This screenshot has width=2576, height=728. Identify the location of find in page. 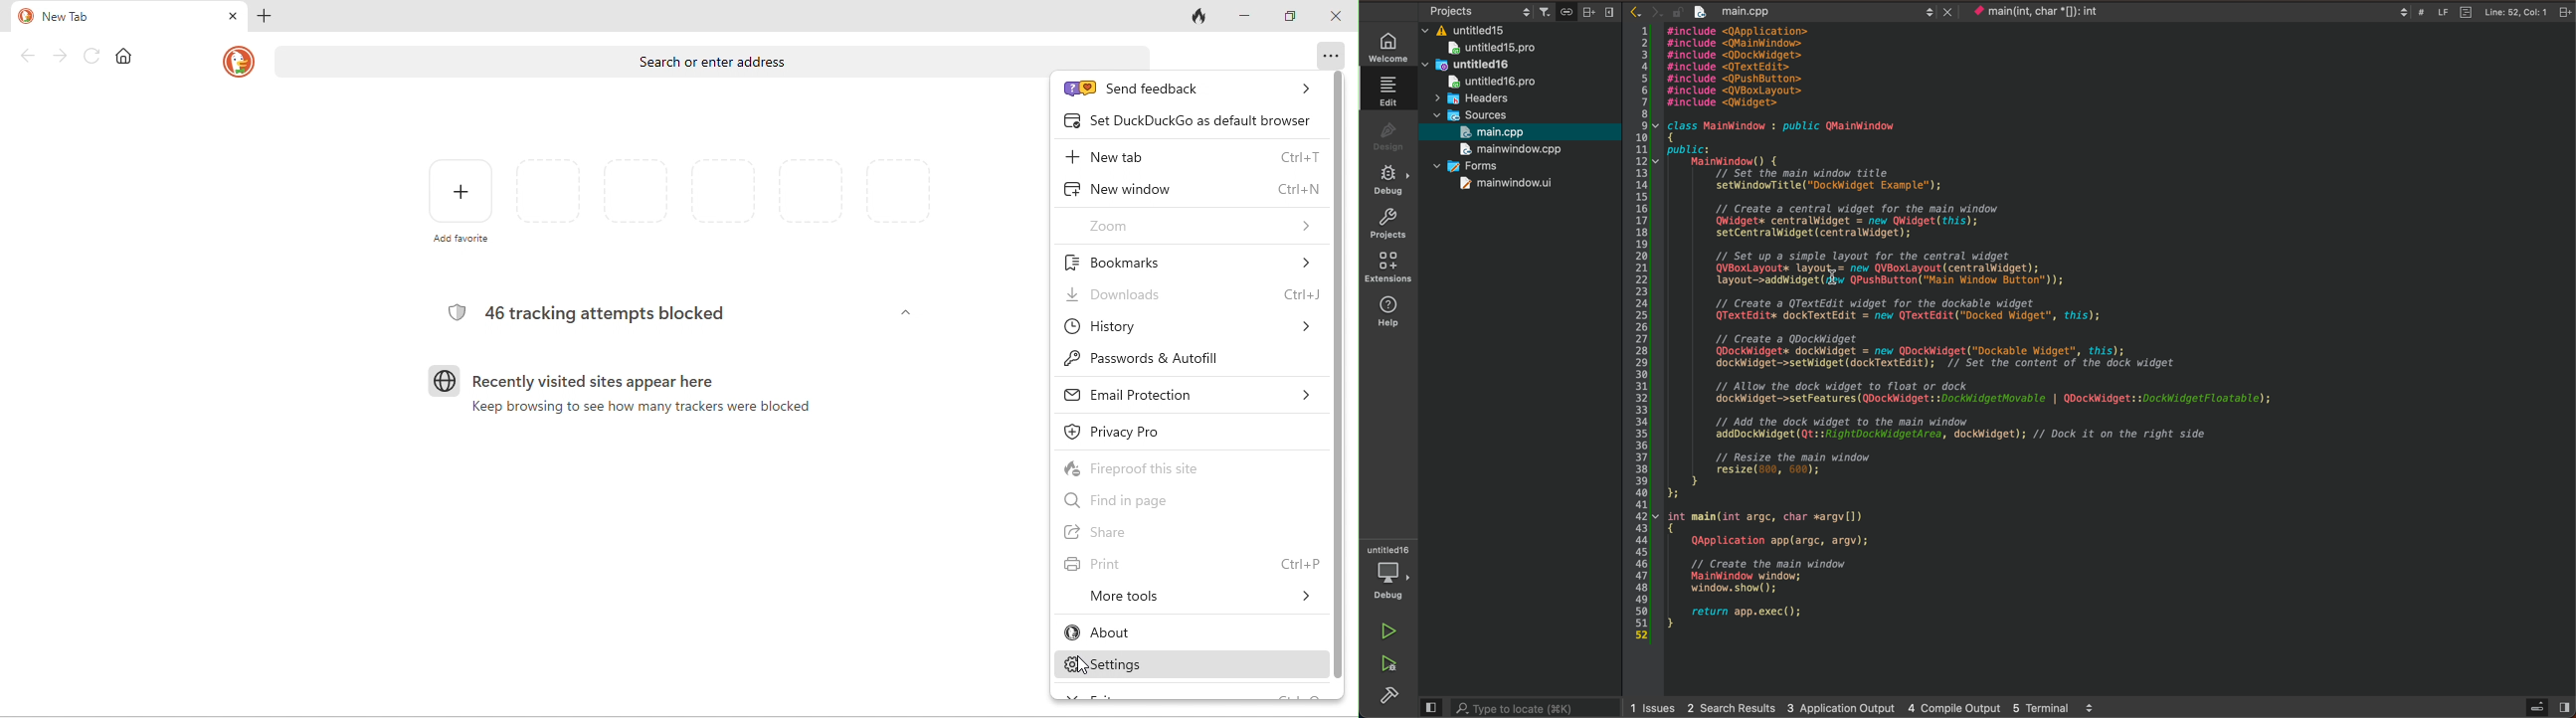
(1132, 503).